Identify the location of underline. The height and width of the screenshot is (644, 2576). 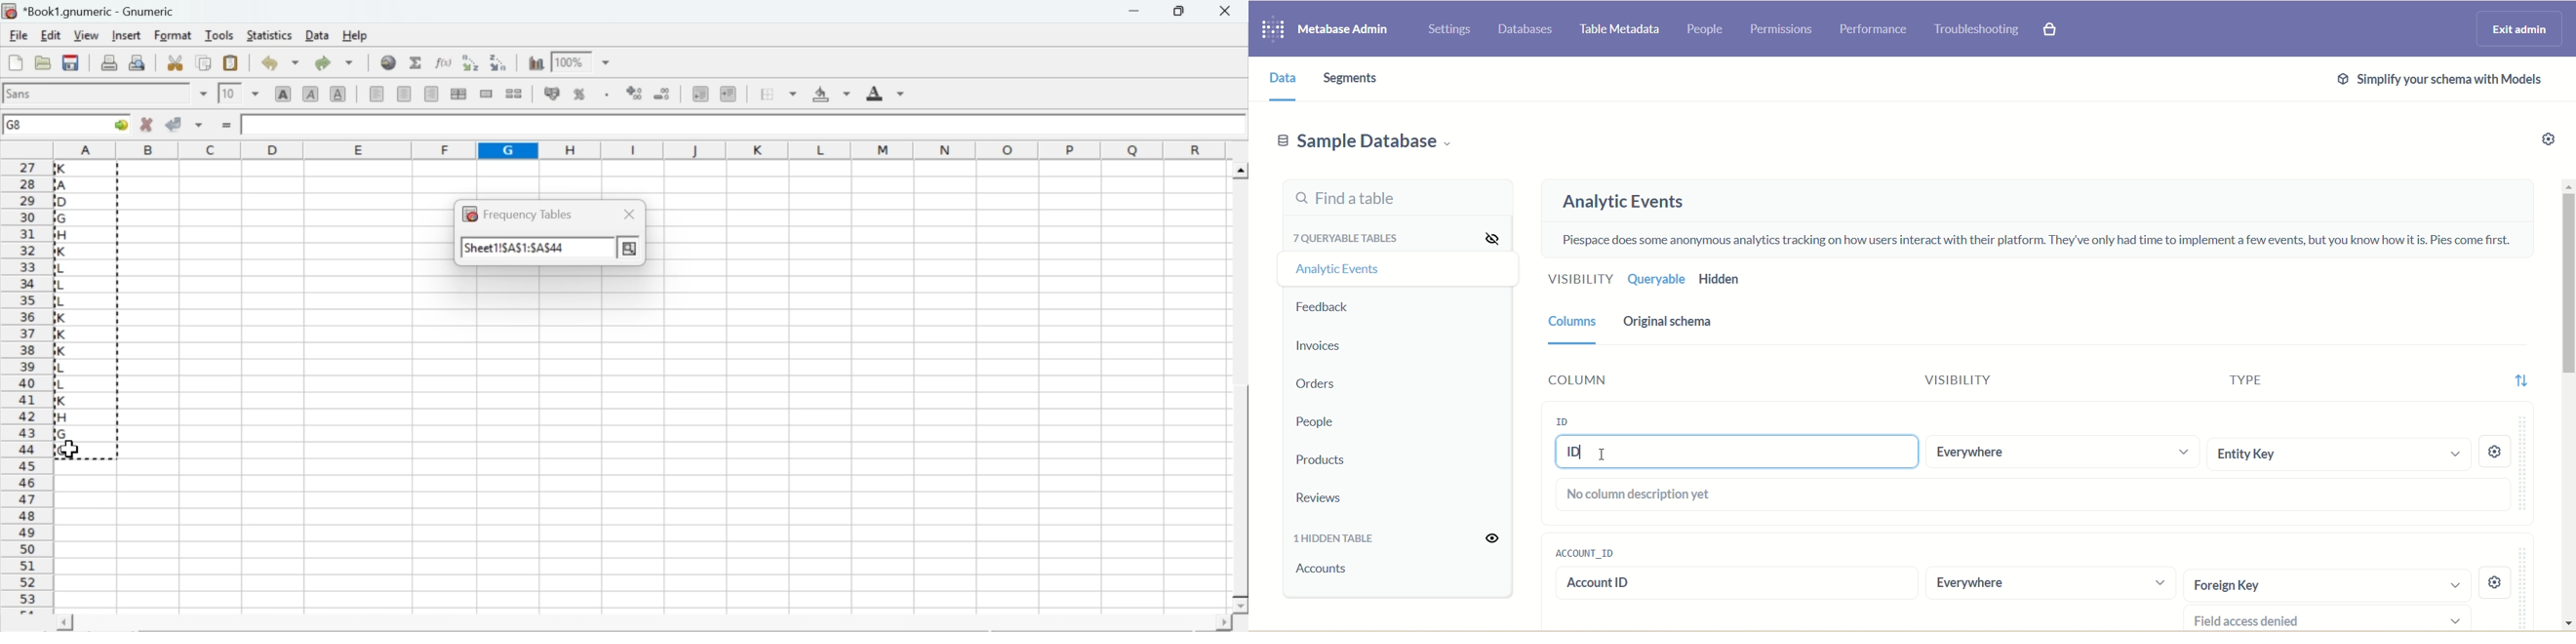
(338, 93).